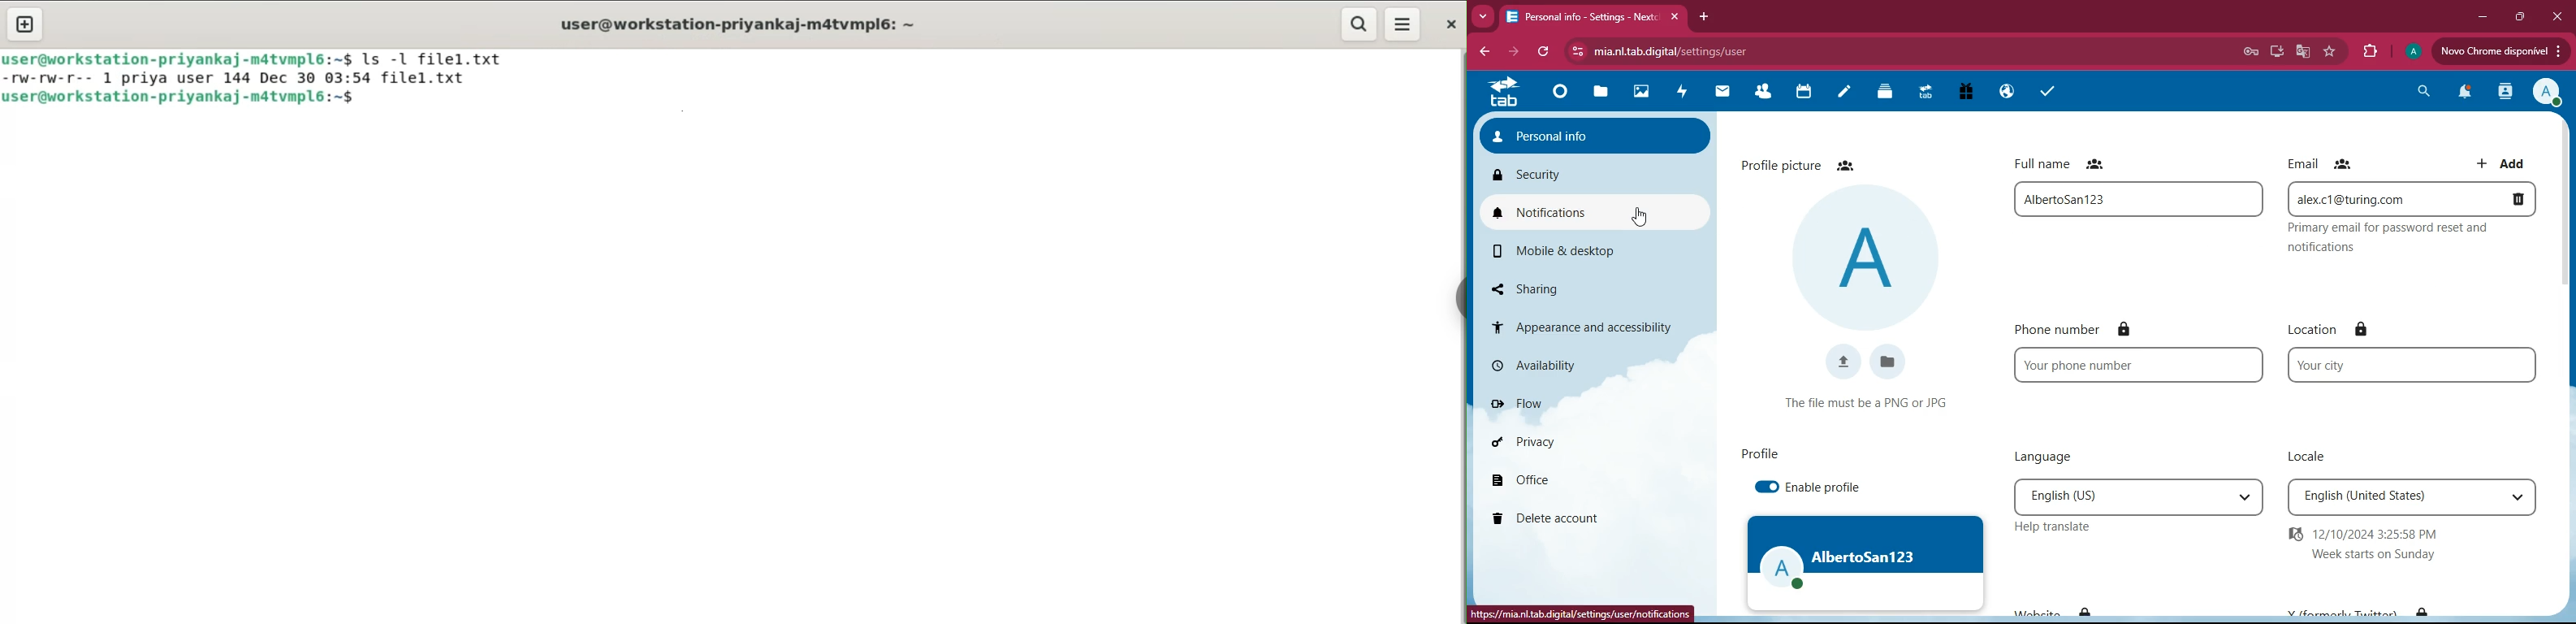 Image resolution: width=2576 pixels, height=644 pixels. What do you see at coordinates (2500, 159) in the screenshot?
I see `add` at bounding box center [2500, 159].